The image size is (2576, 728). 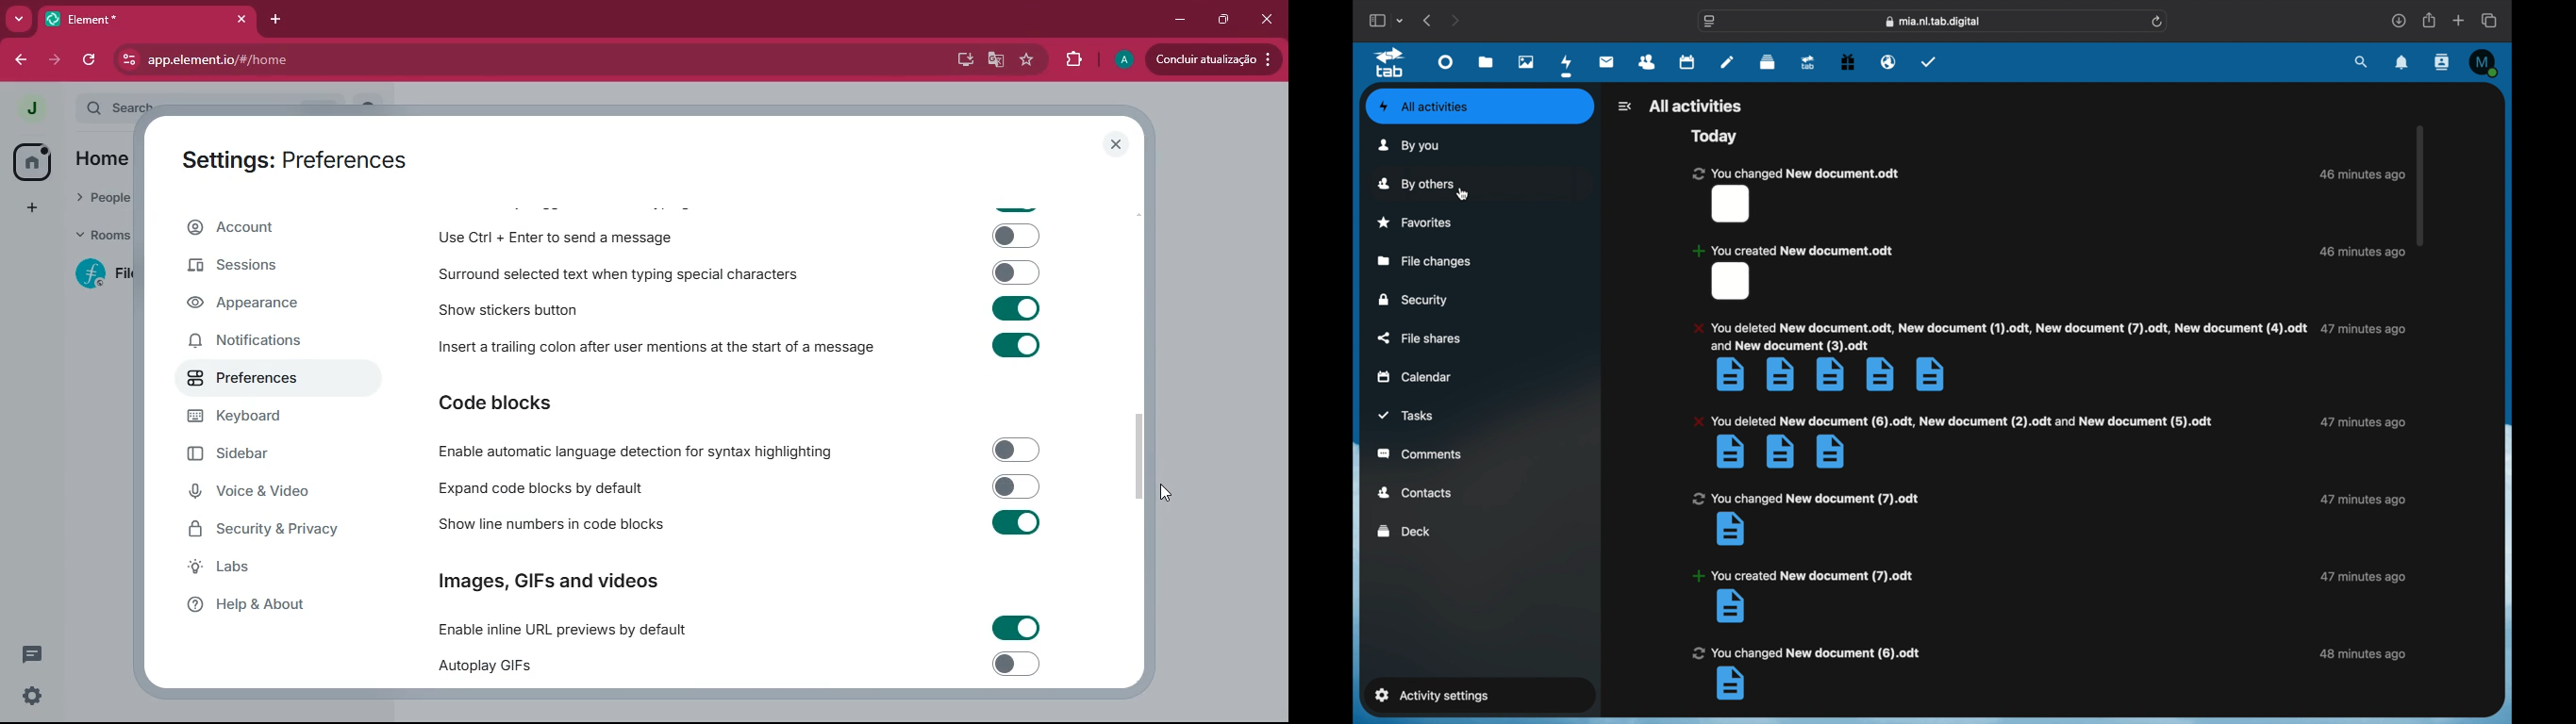 What do you see at coordinates (994, 60) in the screenshot?
I see `google translate` at bounding box center [994, 60].